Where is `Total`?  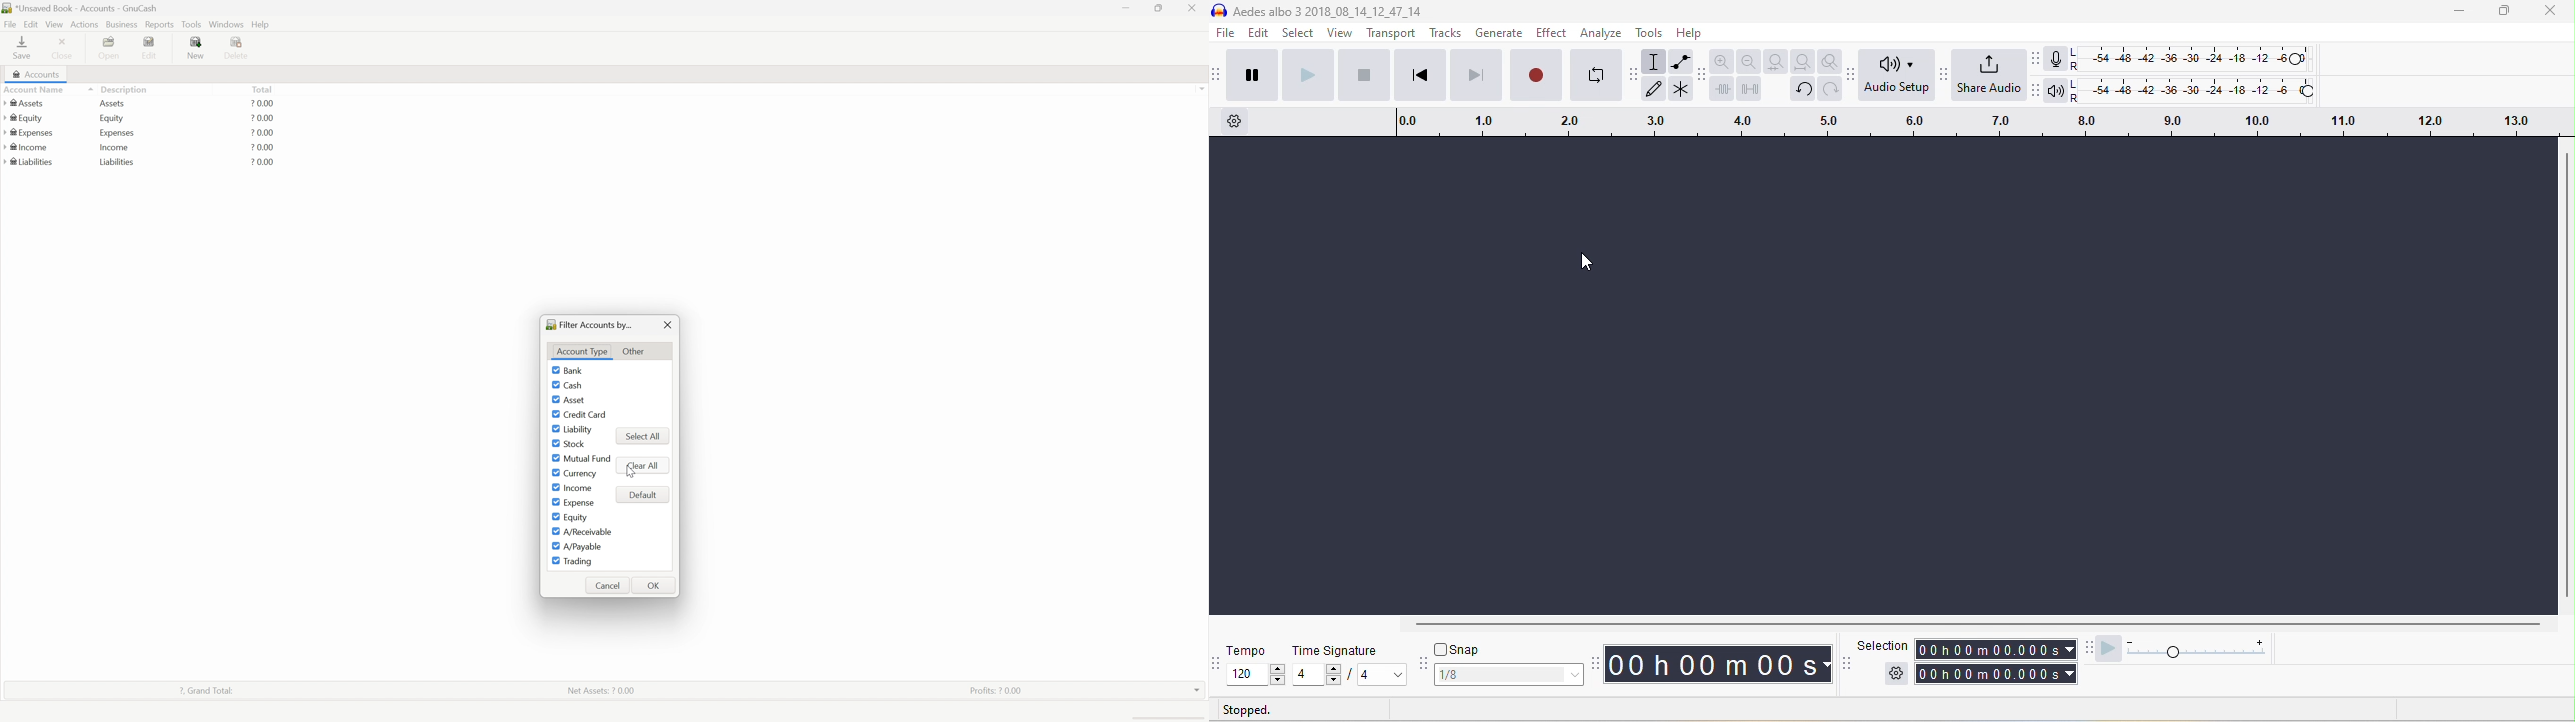 Total is located at coordinates (262, 89).